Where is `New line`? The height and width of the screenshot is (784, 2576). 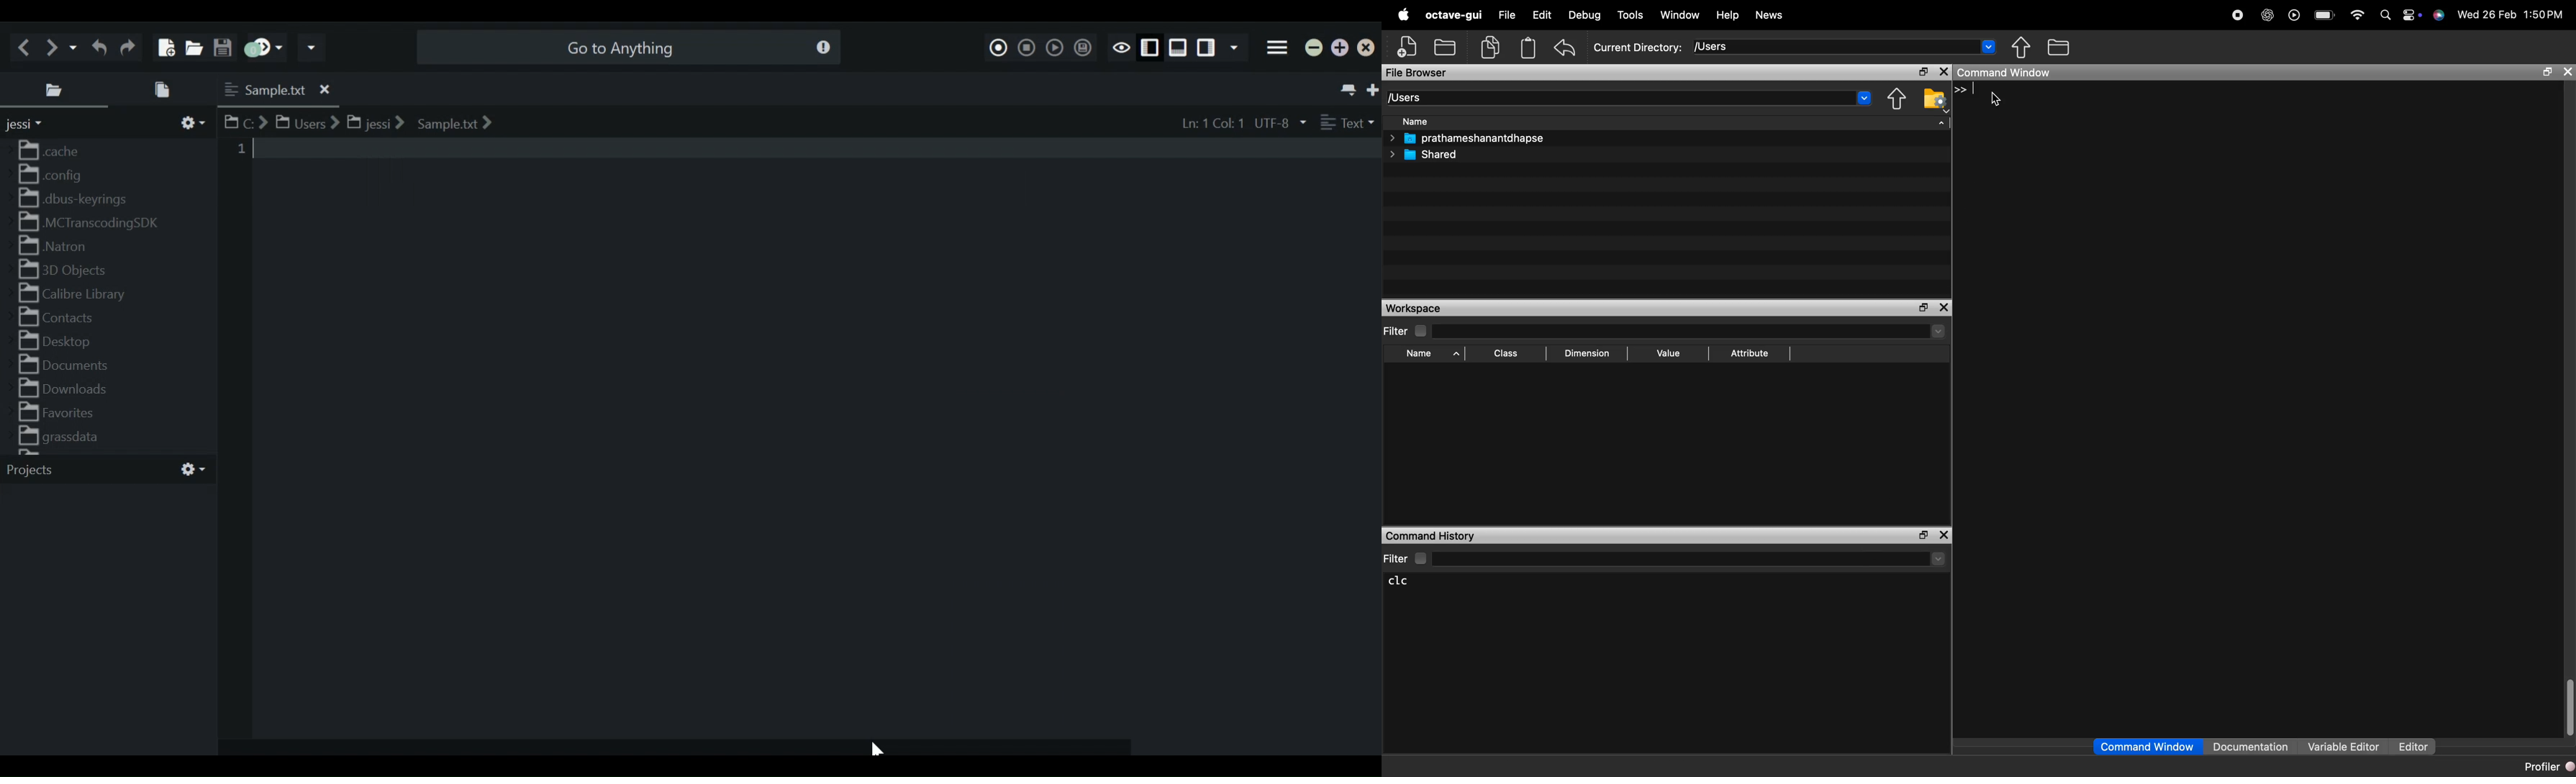 New line is located at coordinates (1959, 89).